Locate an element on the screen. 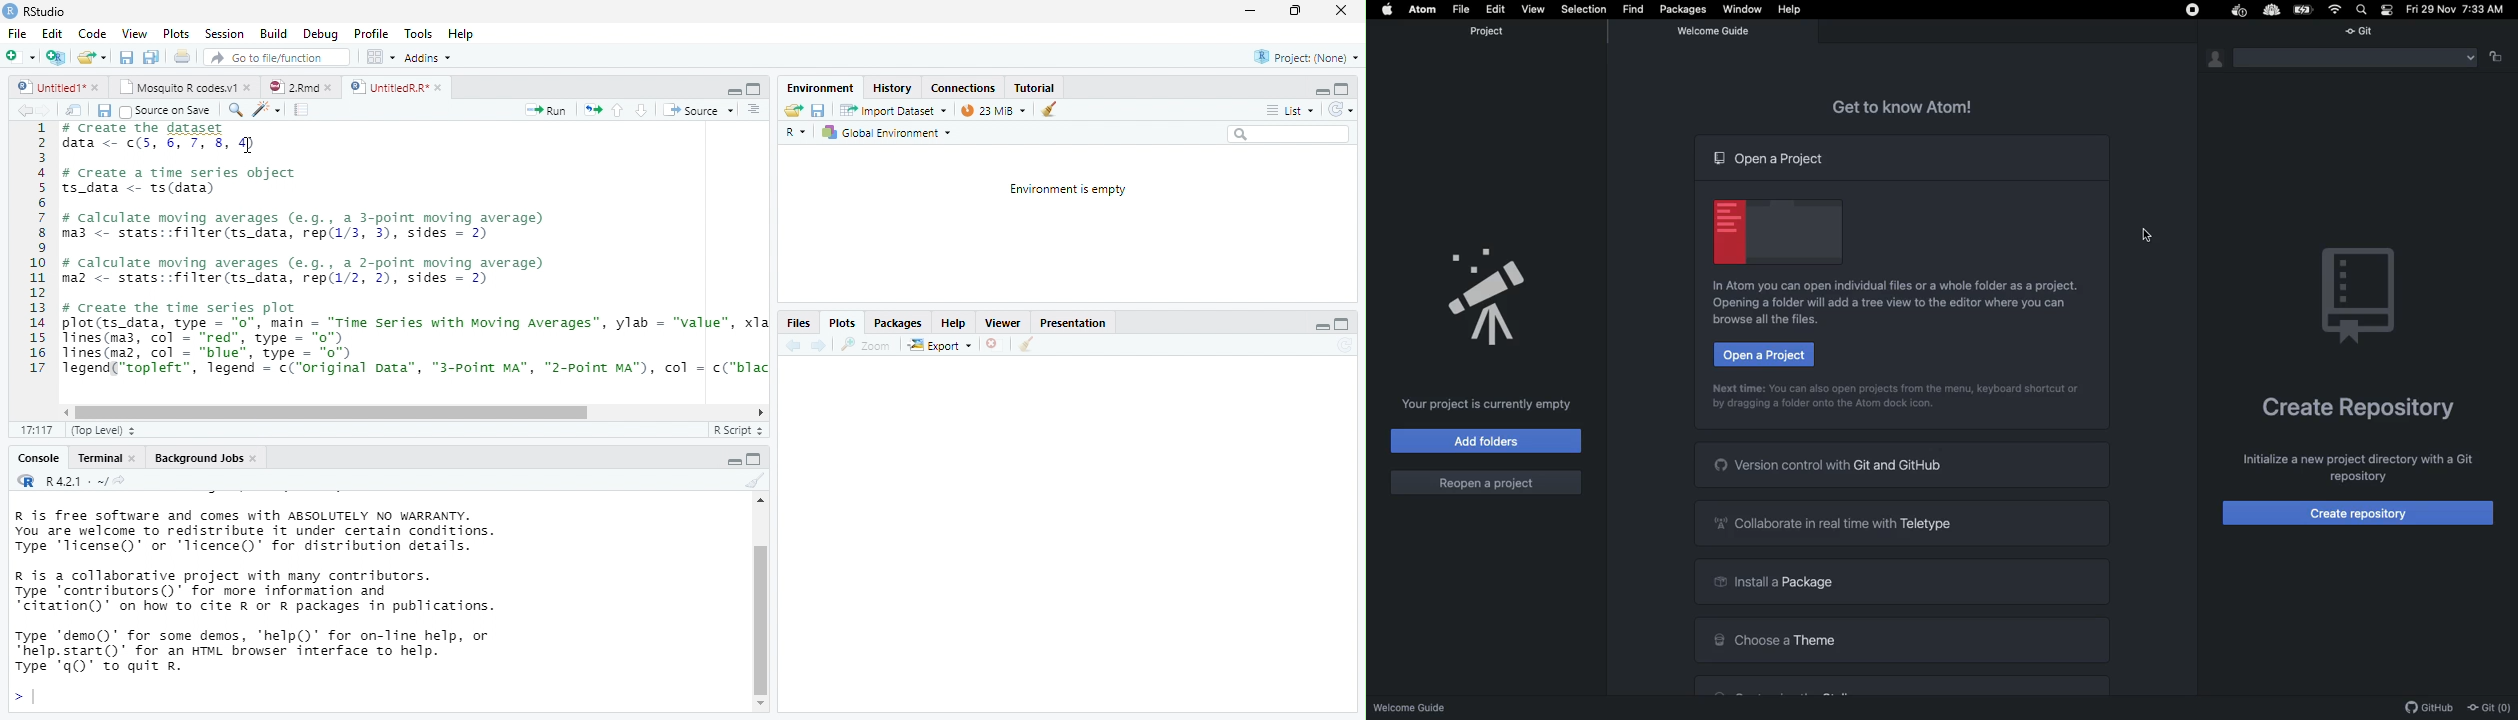 The height and width of the screenshot is (728, 2520). Project: (None) is located at coordinates (1307, 58).